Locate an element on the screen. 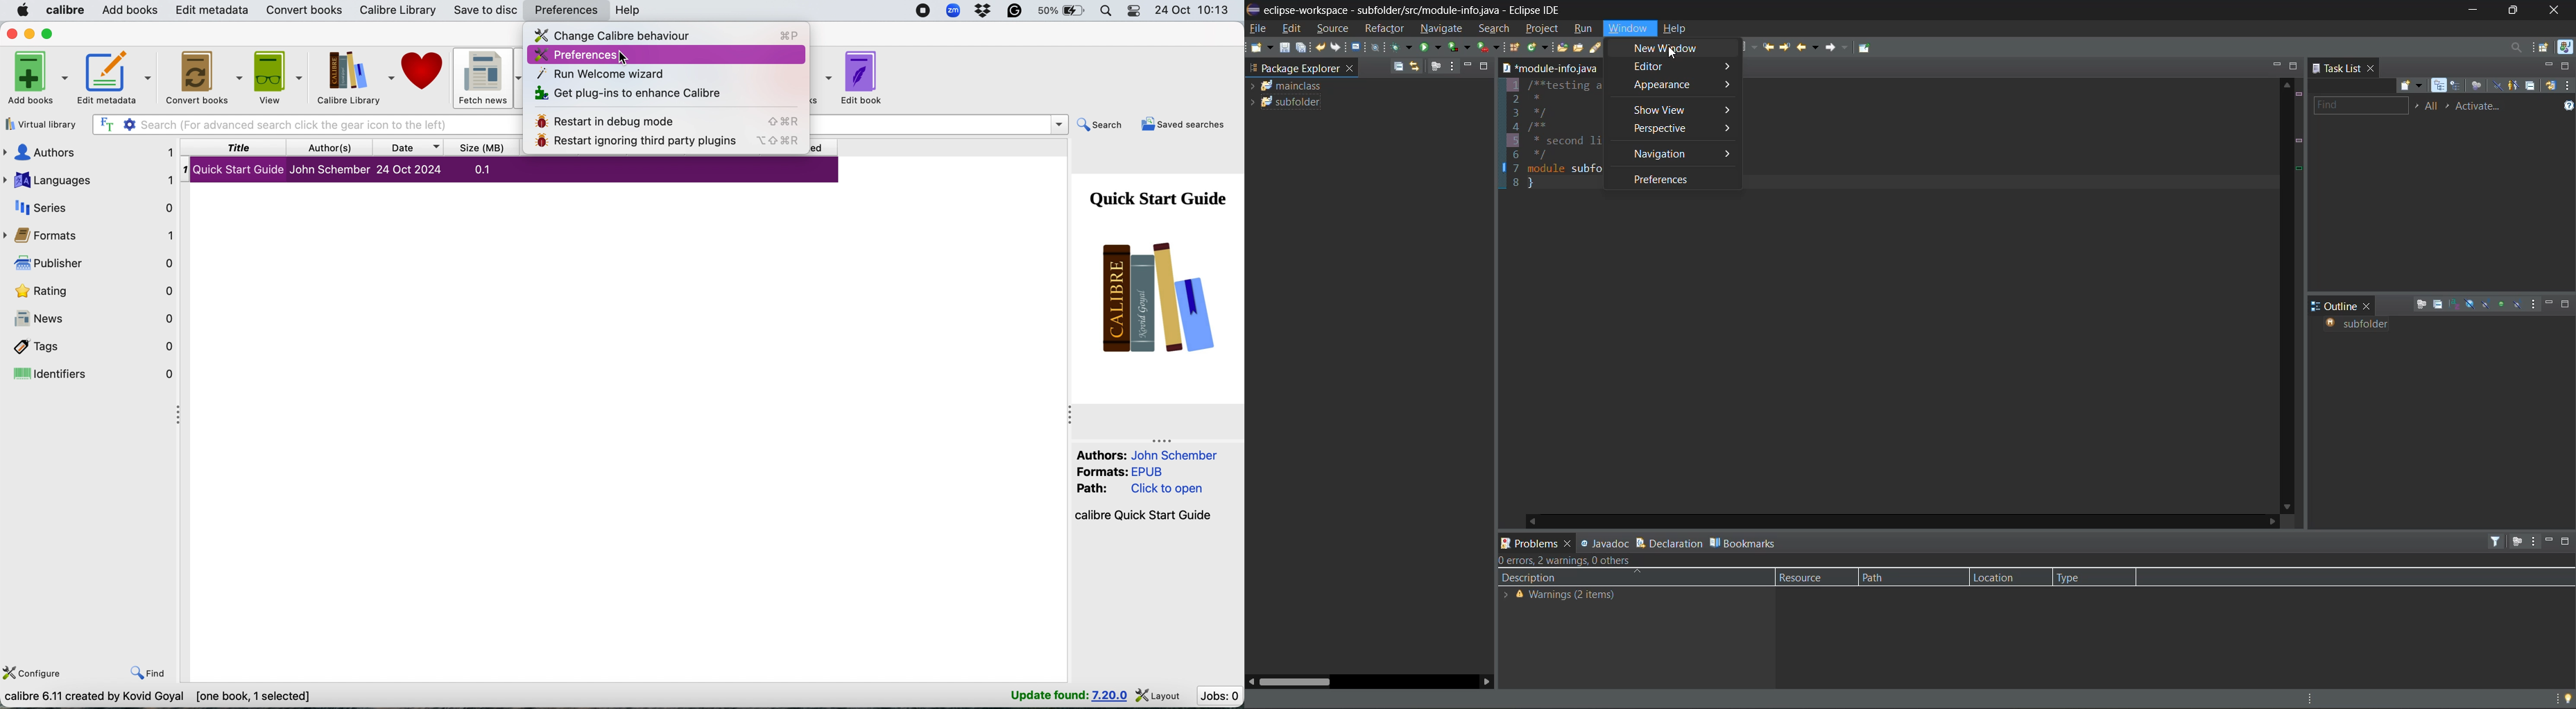 The height and width of the screenshot is (728, 2576). open task is located at coordinates (1579, 49).